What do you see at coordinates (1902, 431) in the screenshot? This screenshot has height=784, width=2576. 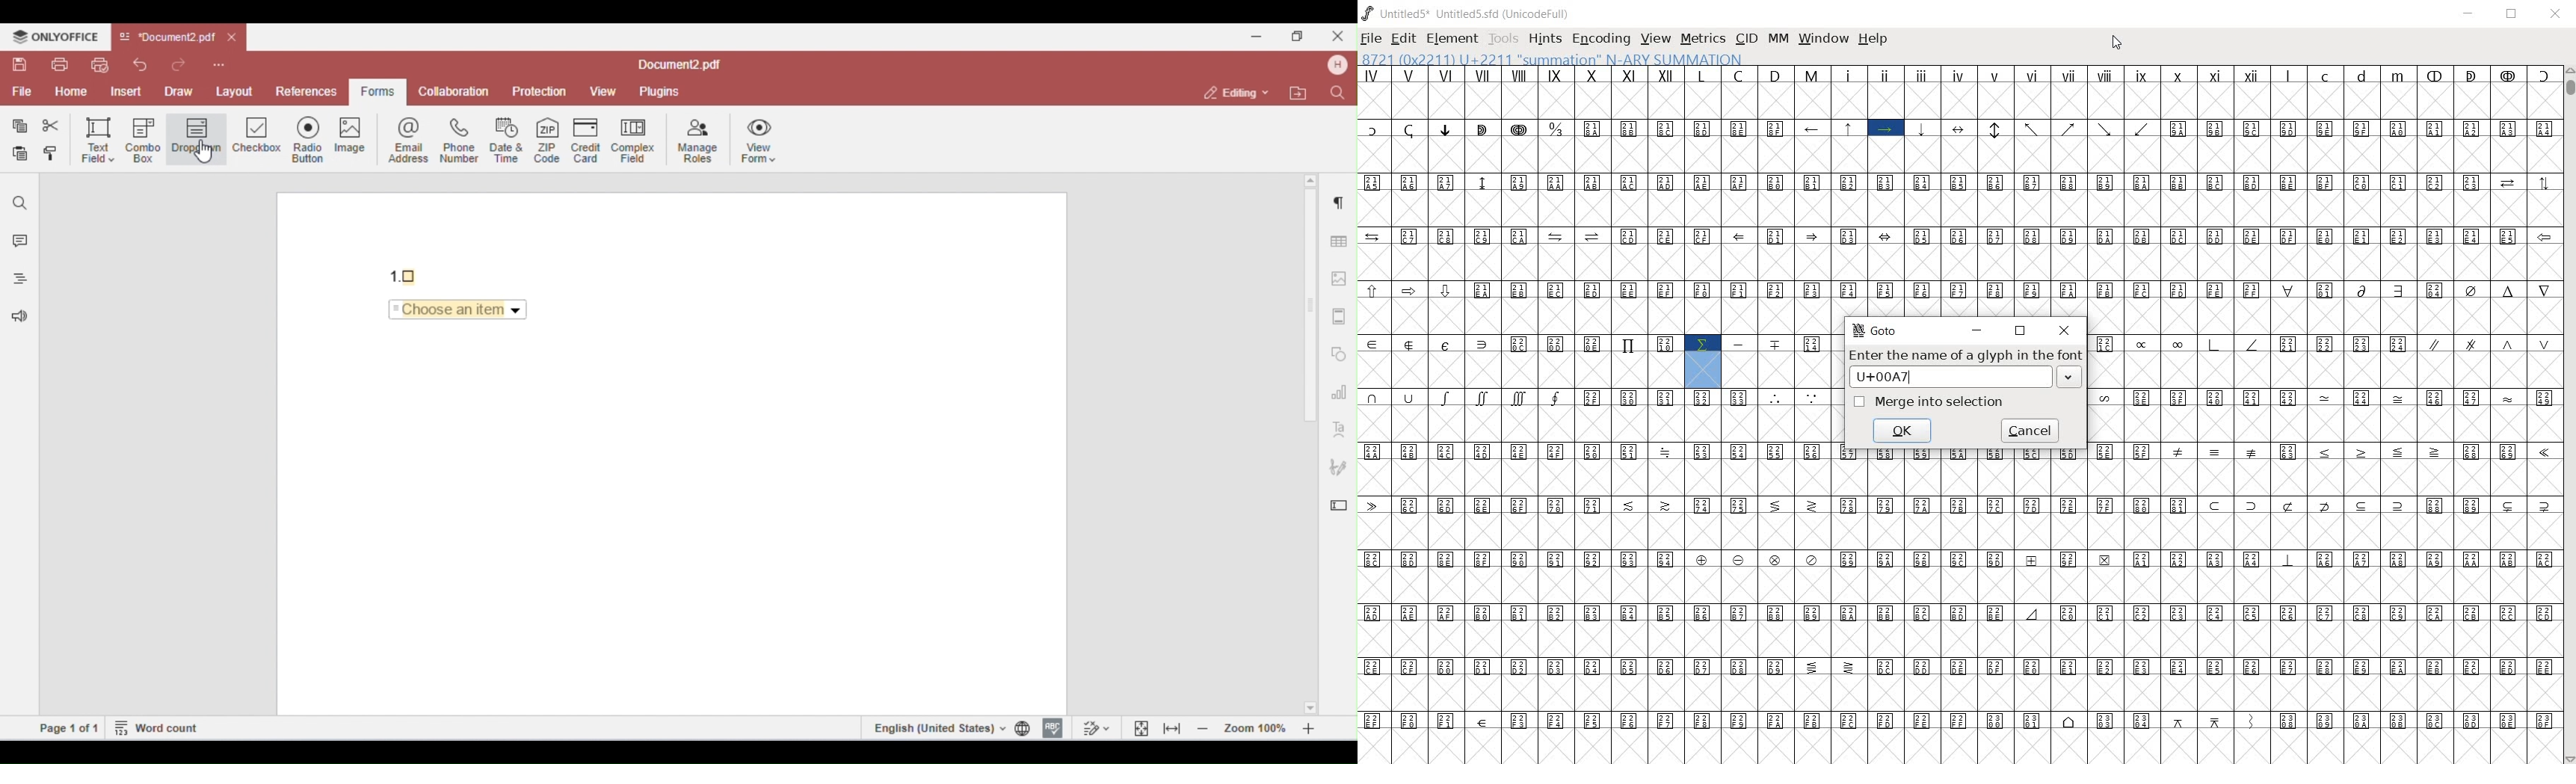 I see `ok` at bounding box center [1902, 431].